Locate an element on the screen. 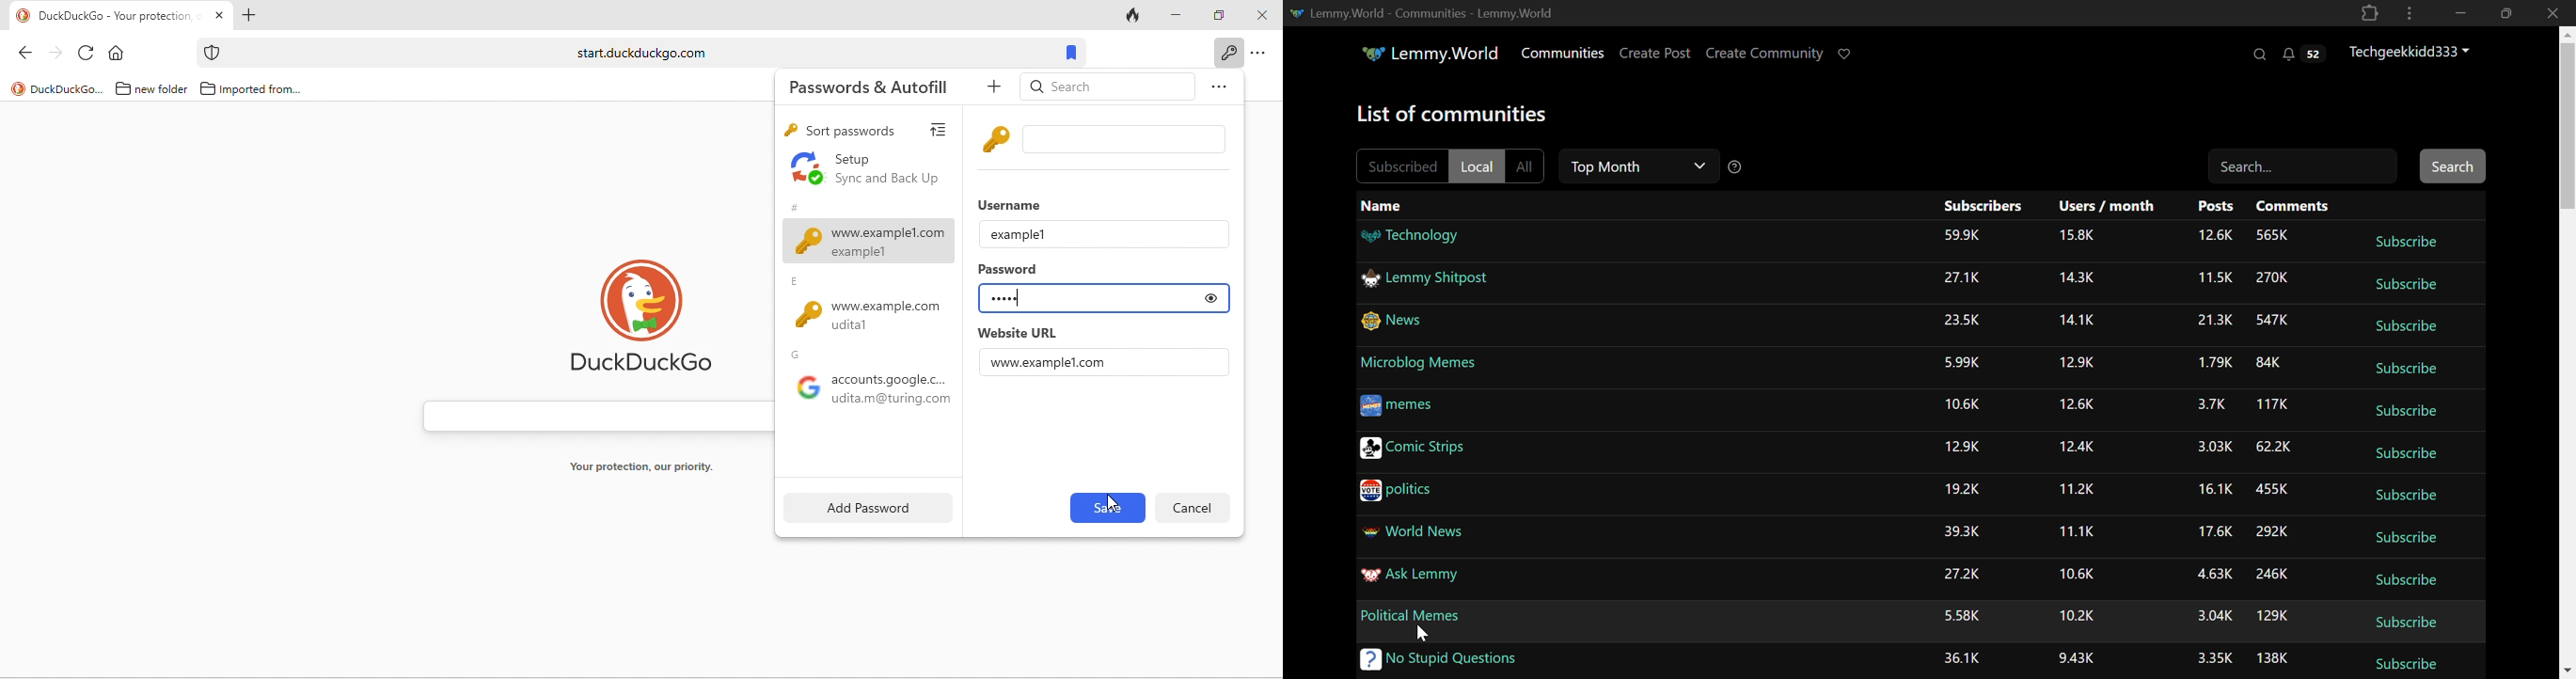  Amount is located at coordinates (2210, 616).